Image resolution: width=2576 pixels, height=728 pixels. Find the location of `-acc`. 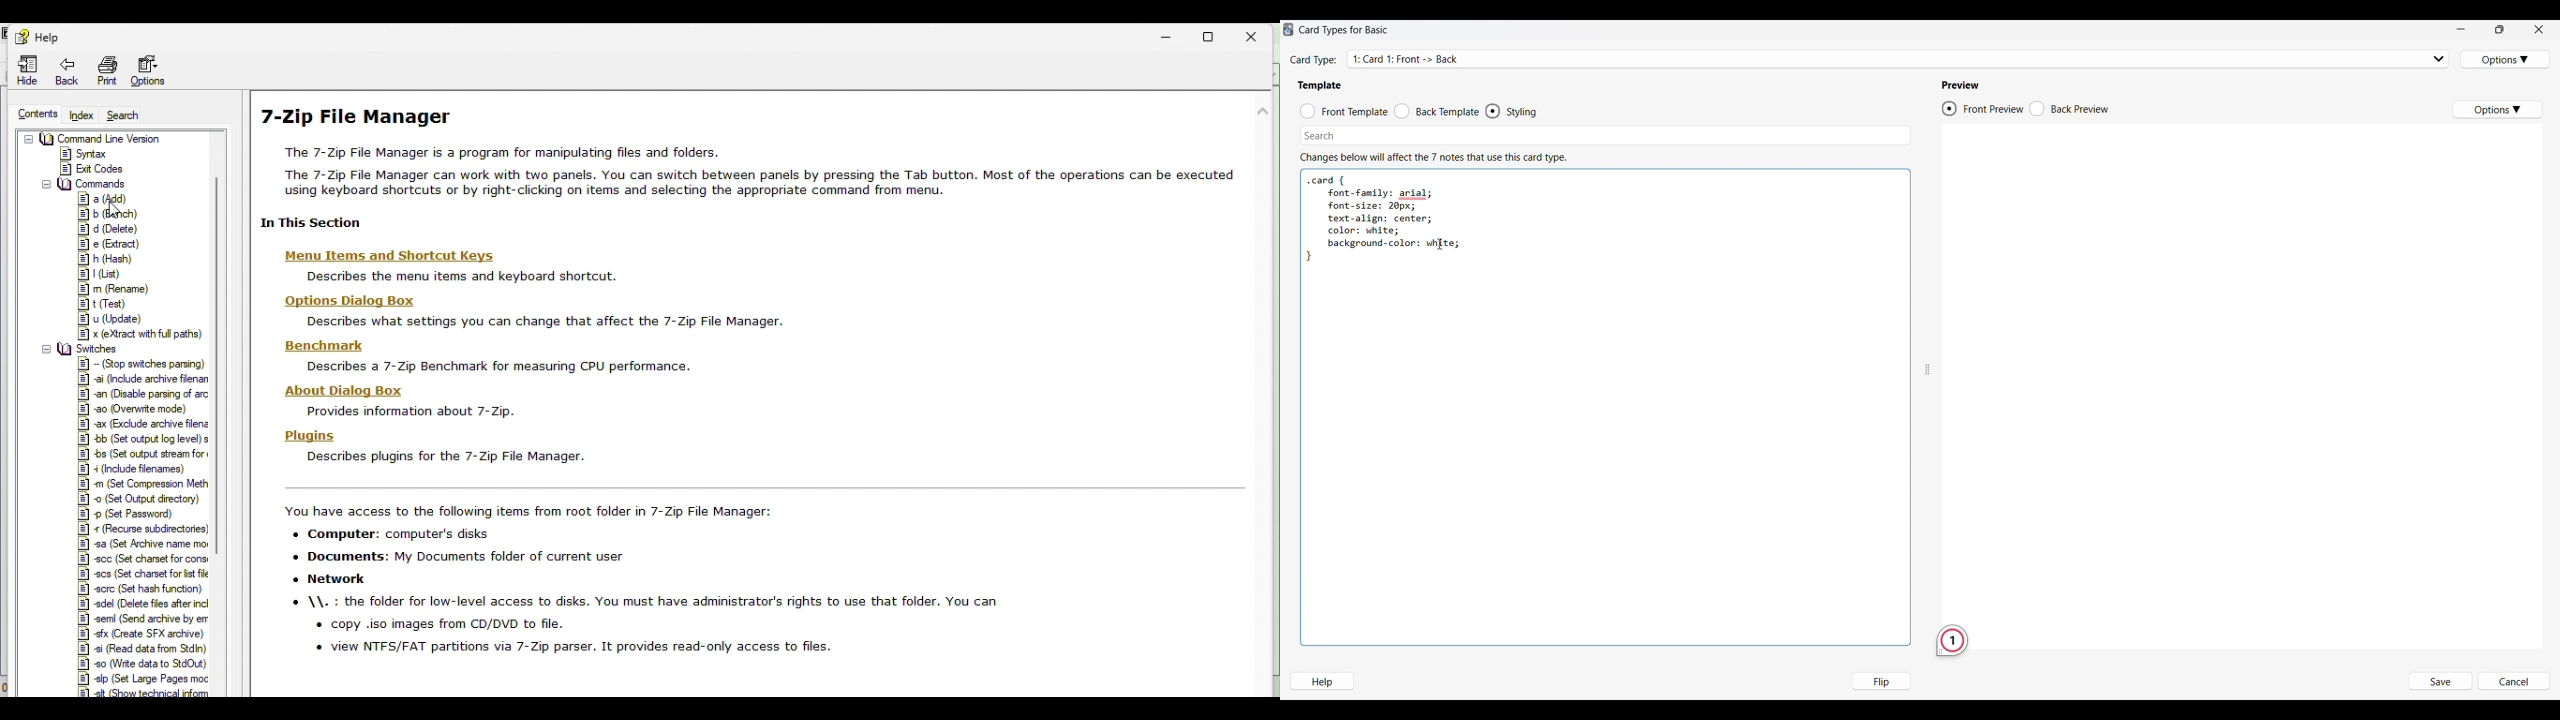

-acc is located at coordinates (146, 559).